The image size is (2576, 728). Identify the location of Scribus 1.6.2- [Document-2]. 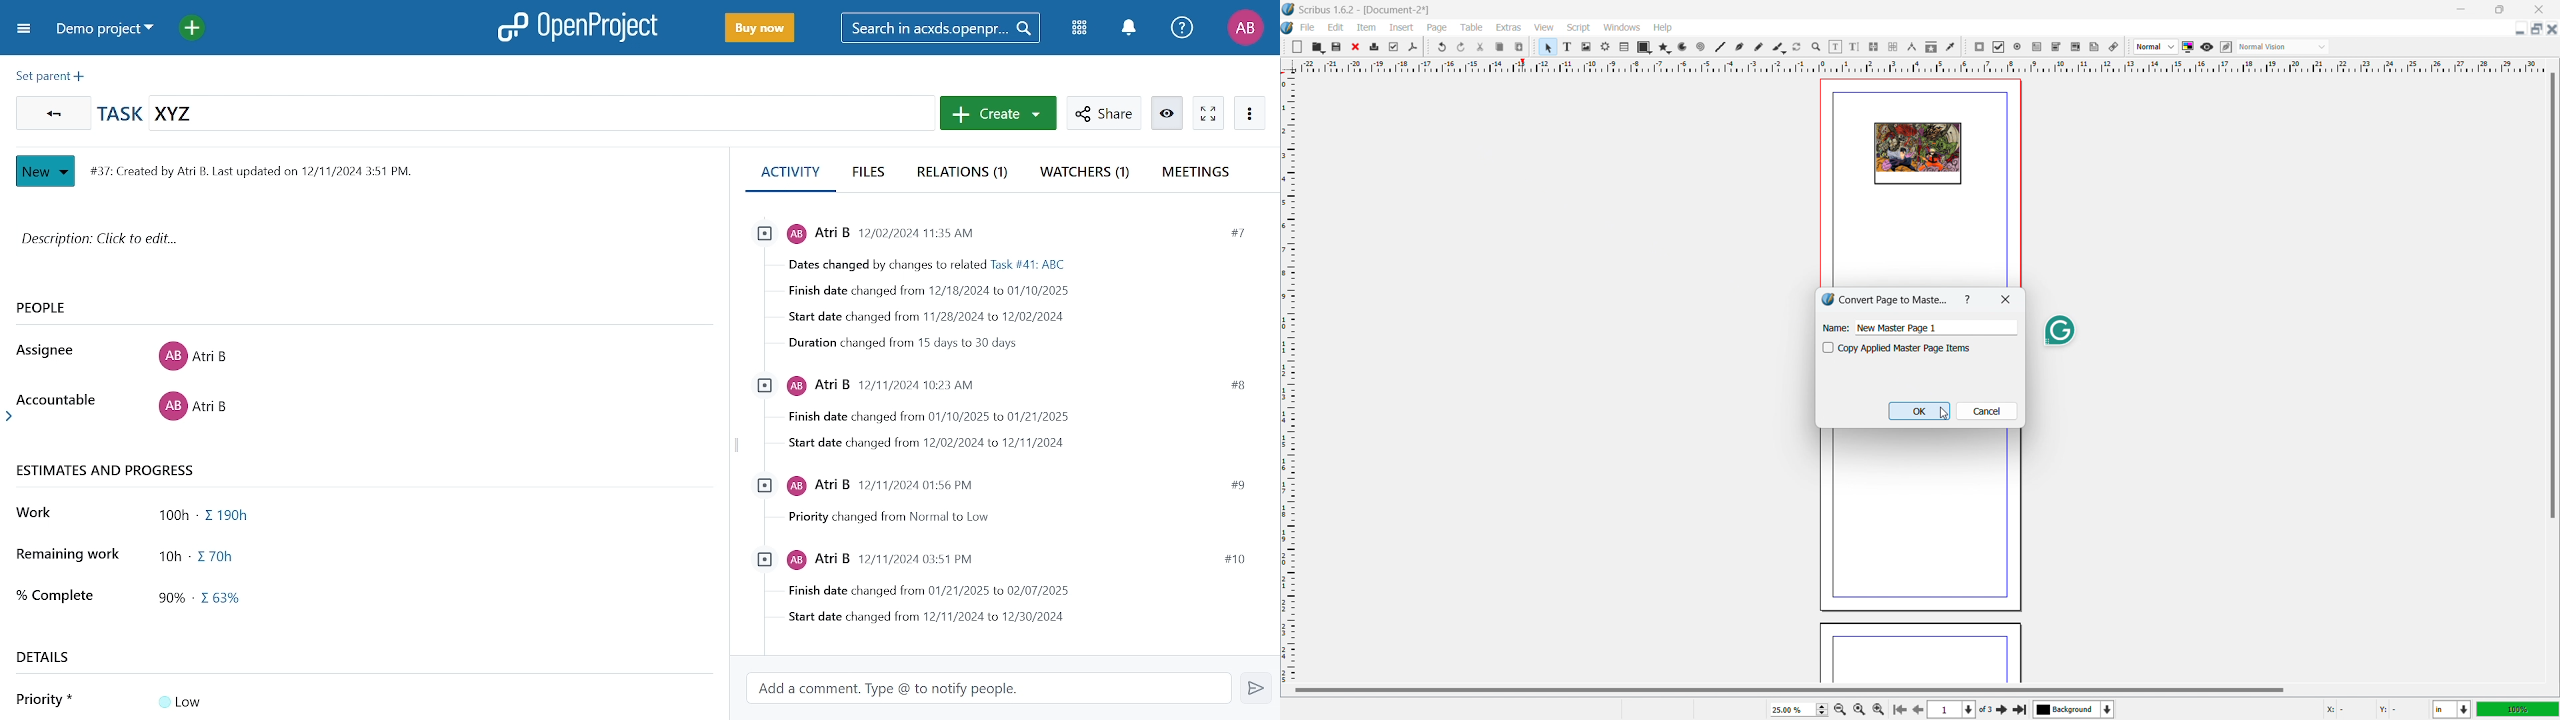
(1366, 9).